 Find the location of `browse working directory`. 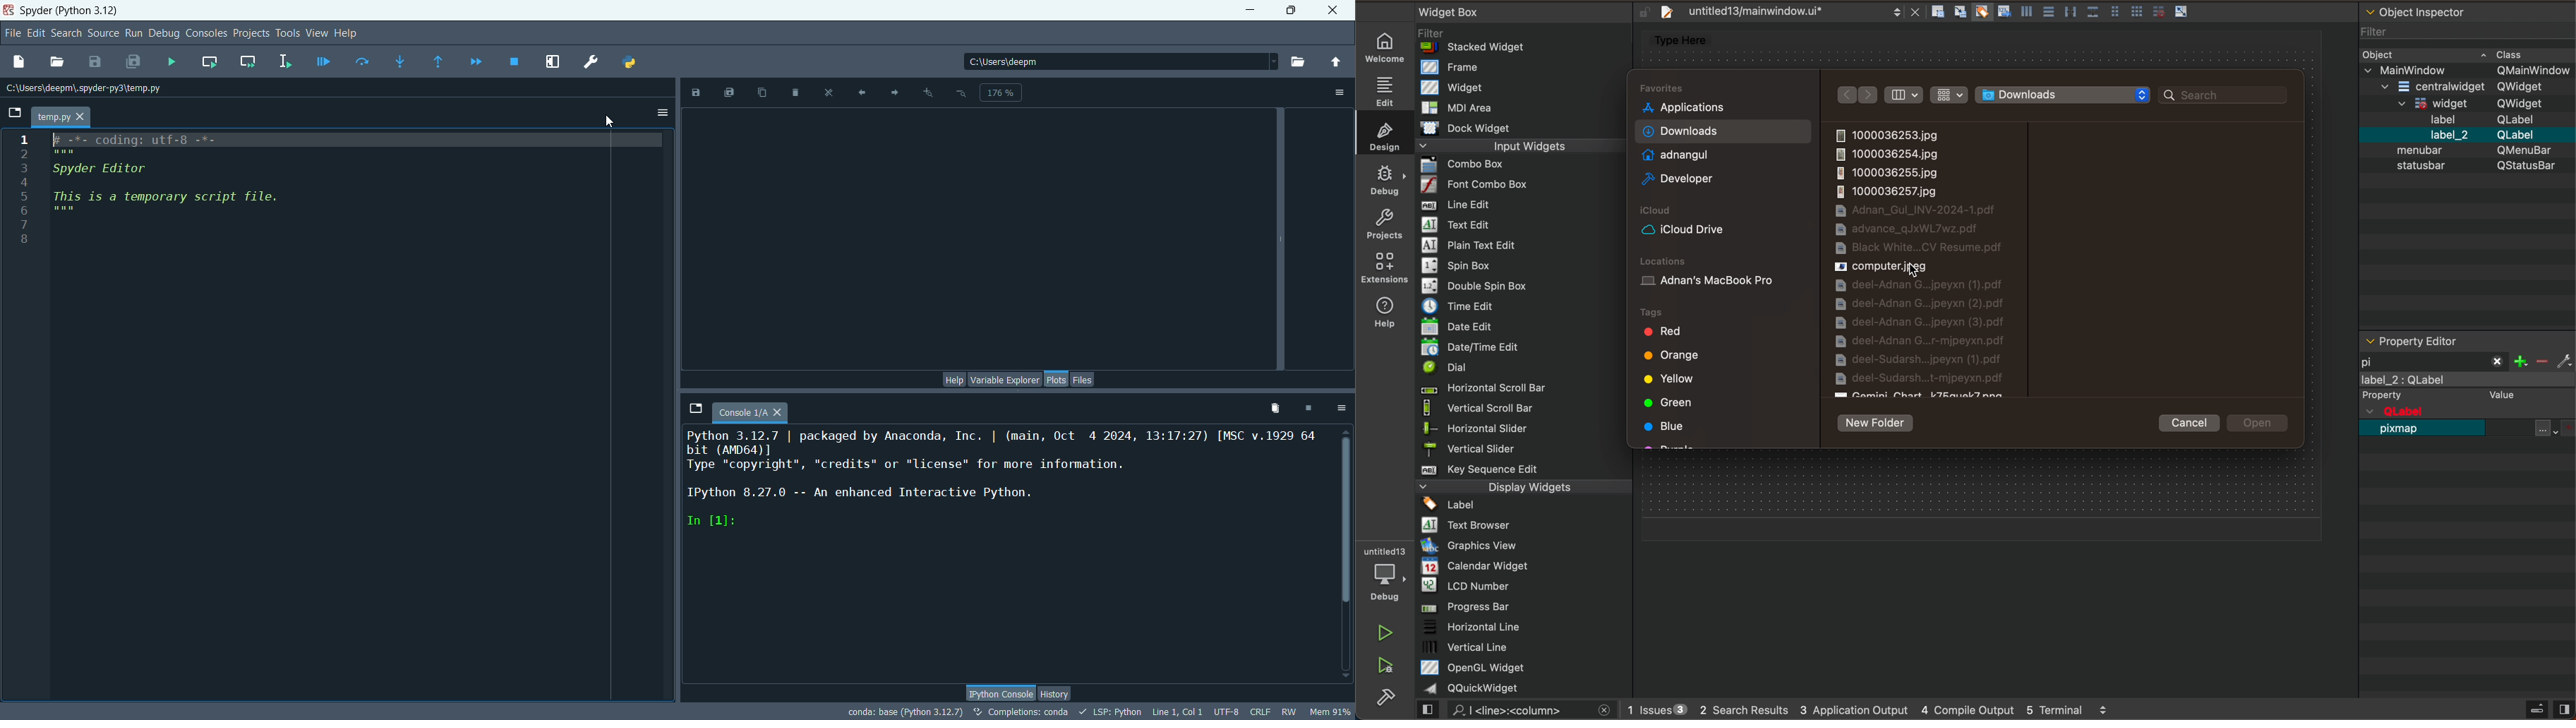

browse working directory is located at coordinates (1299, 64).